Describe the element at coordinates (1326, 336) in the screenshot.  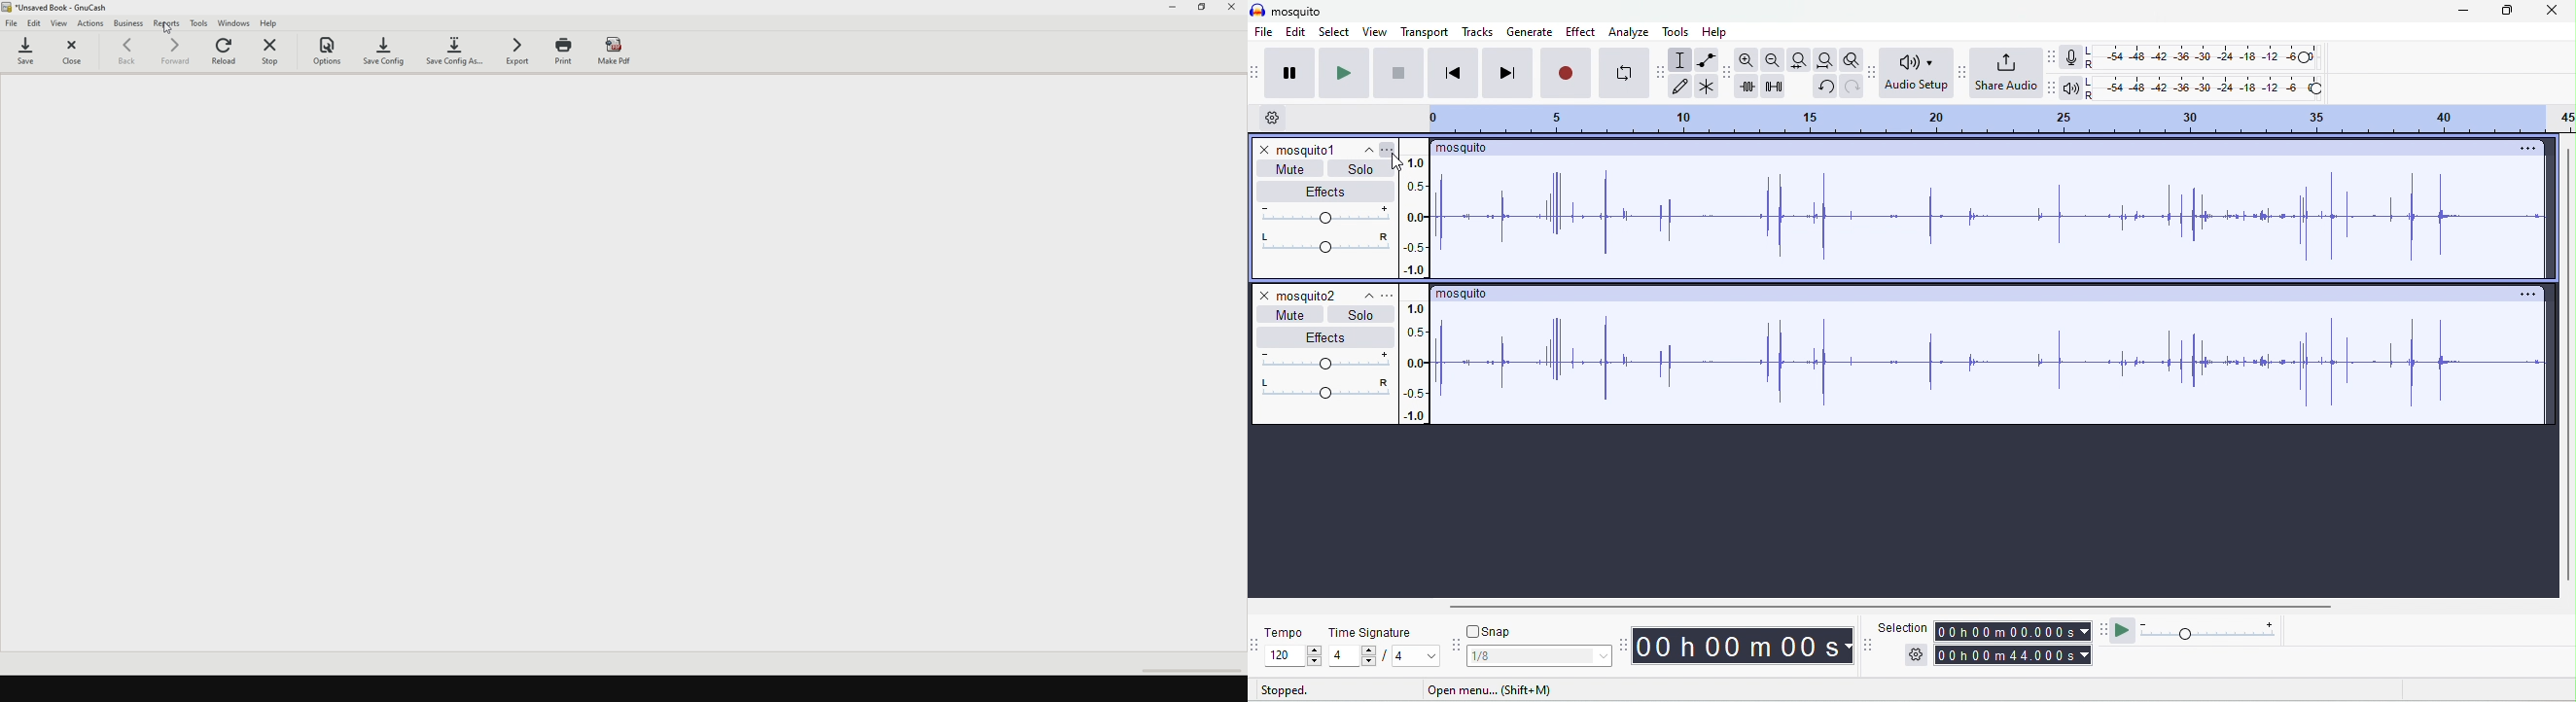
I see `effects` at that location.